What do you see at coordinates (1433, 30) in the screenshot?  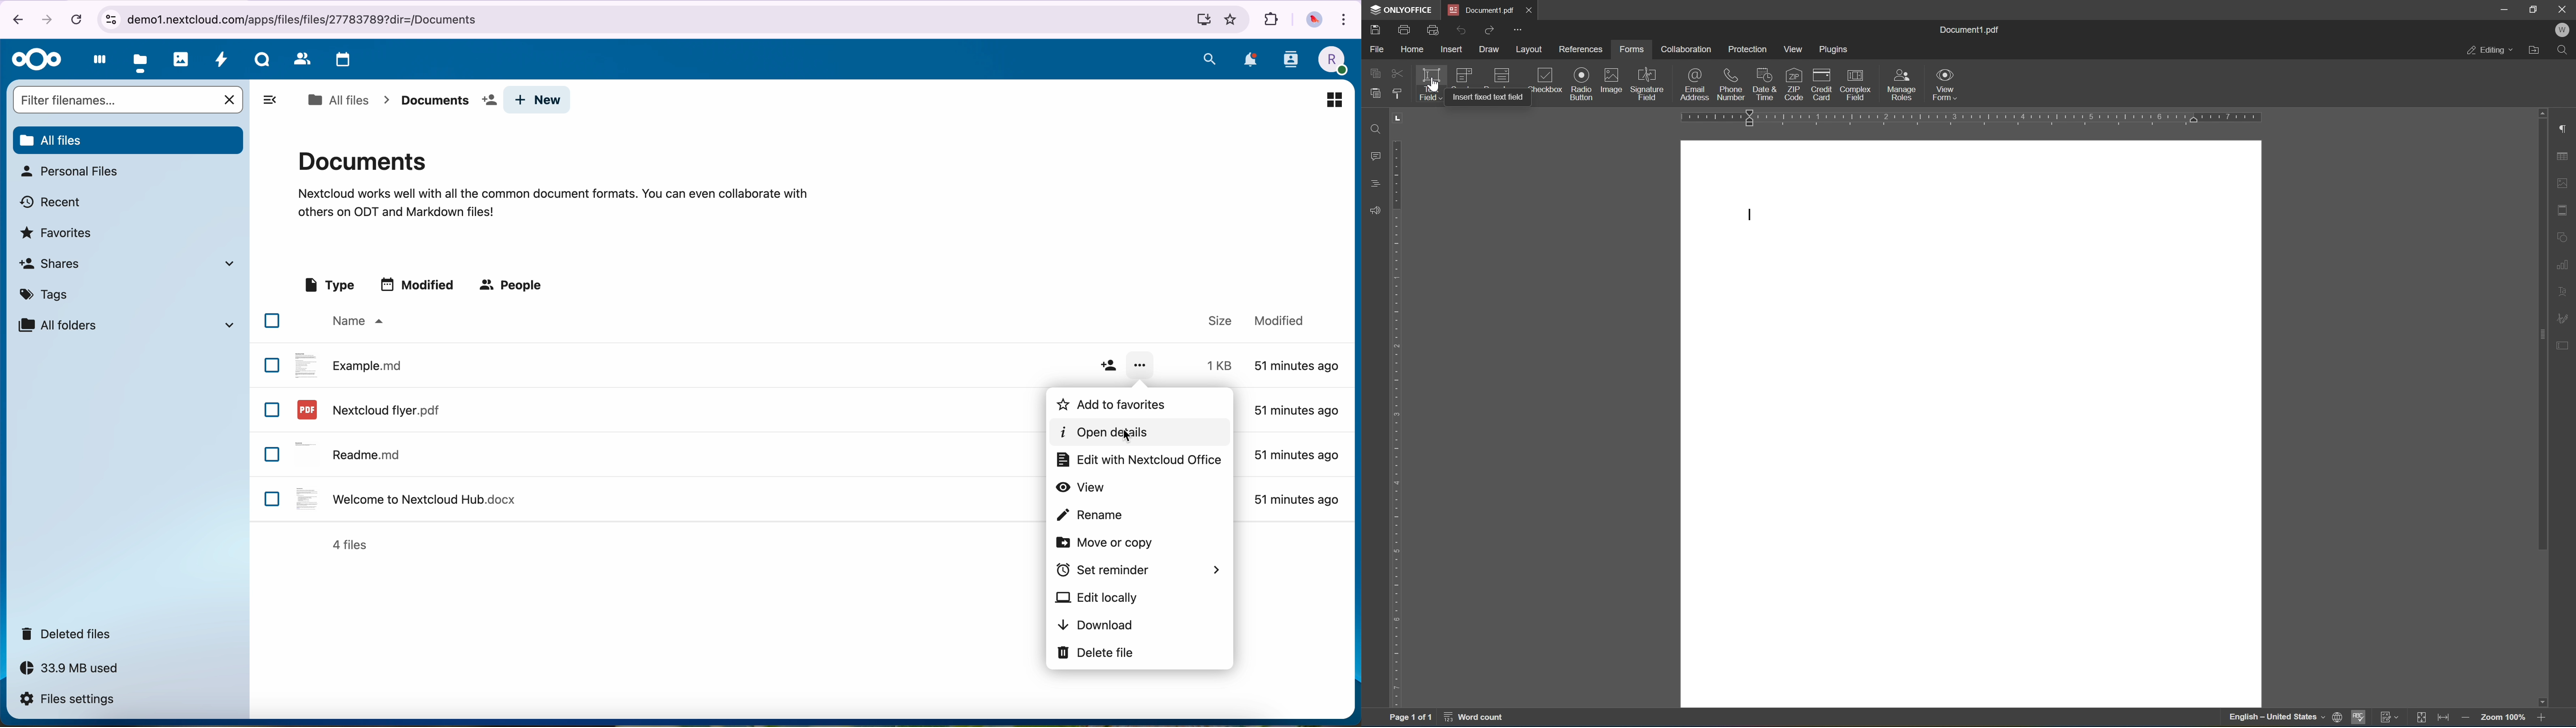 I see `quick print` at bounding box center [1433, 30].